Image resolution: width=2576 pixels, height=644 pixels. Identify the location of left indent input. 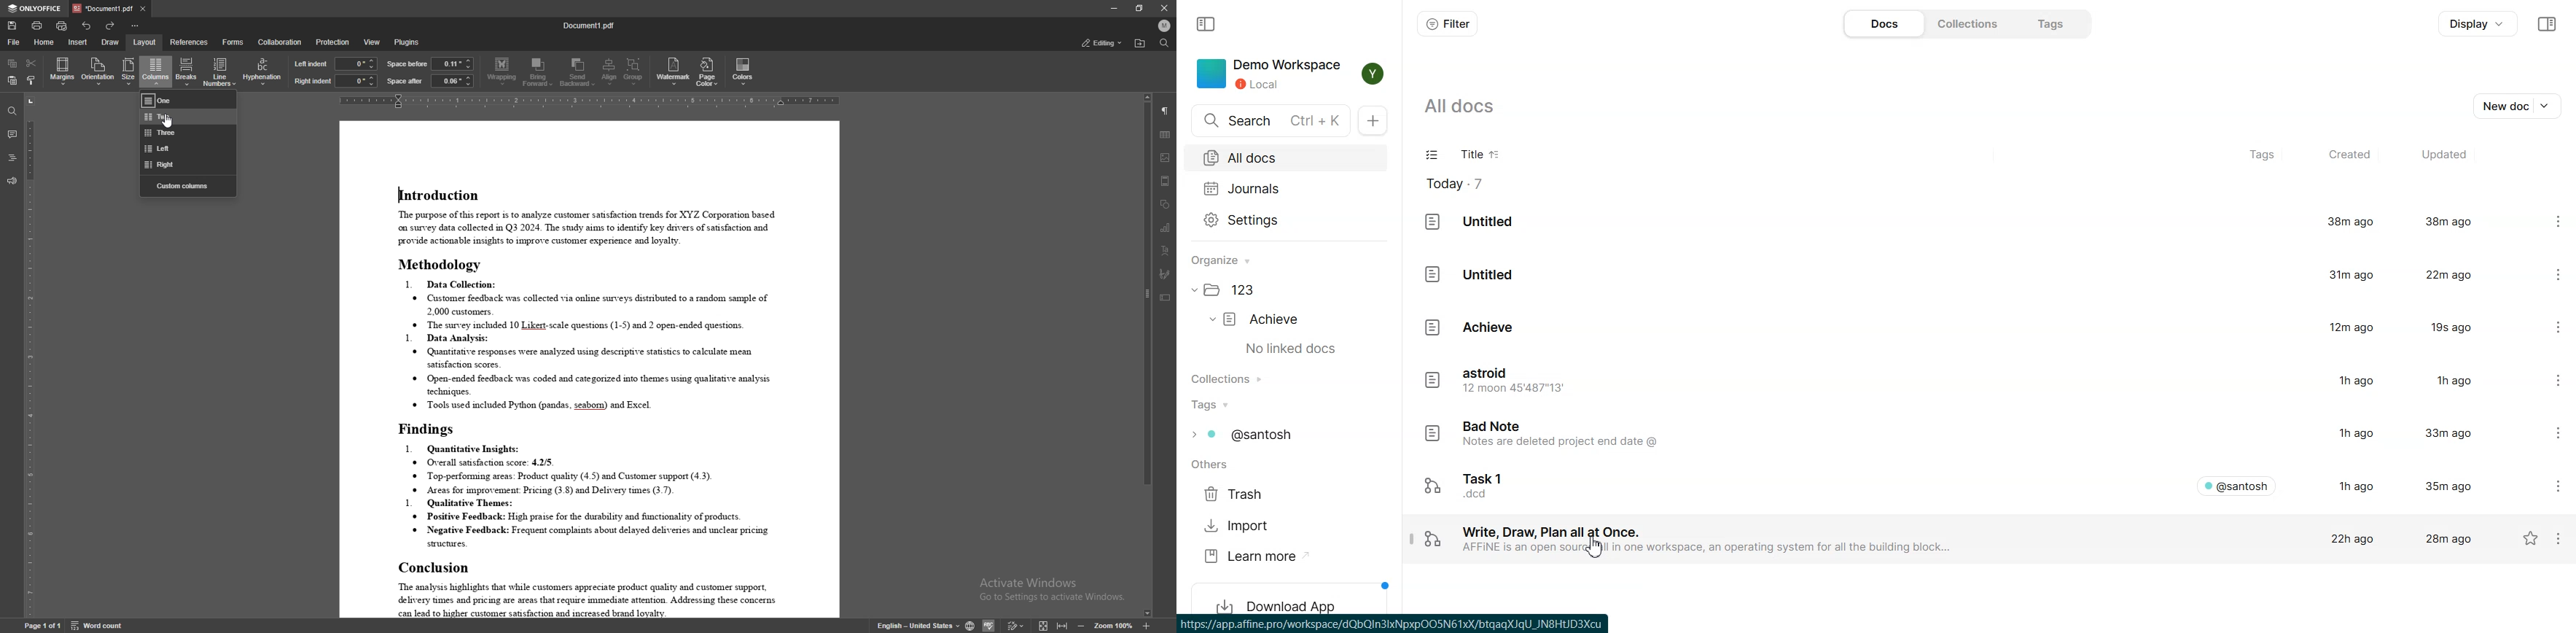
(357, 64).